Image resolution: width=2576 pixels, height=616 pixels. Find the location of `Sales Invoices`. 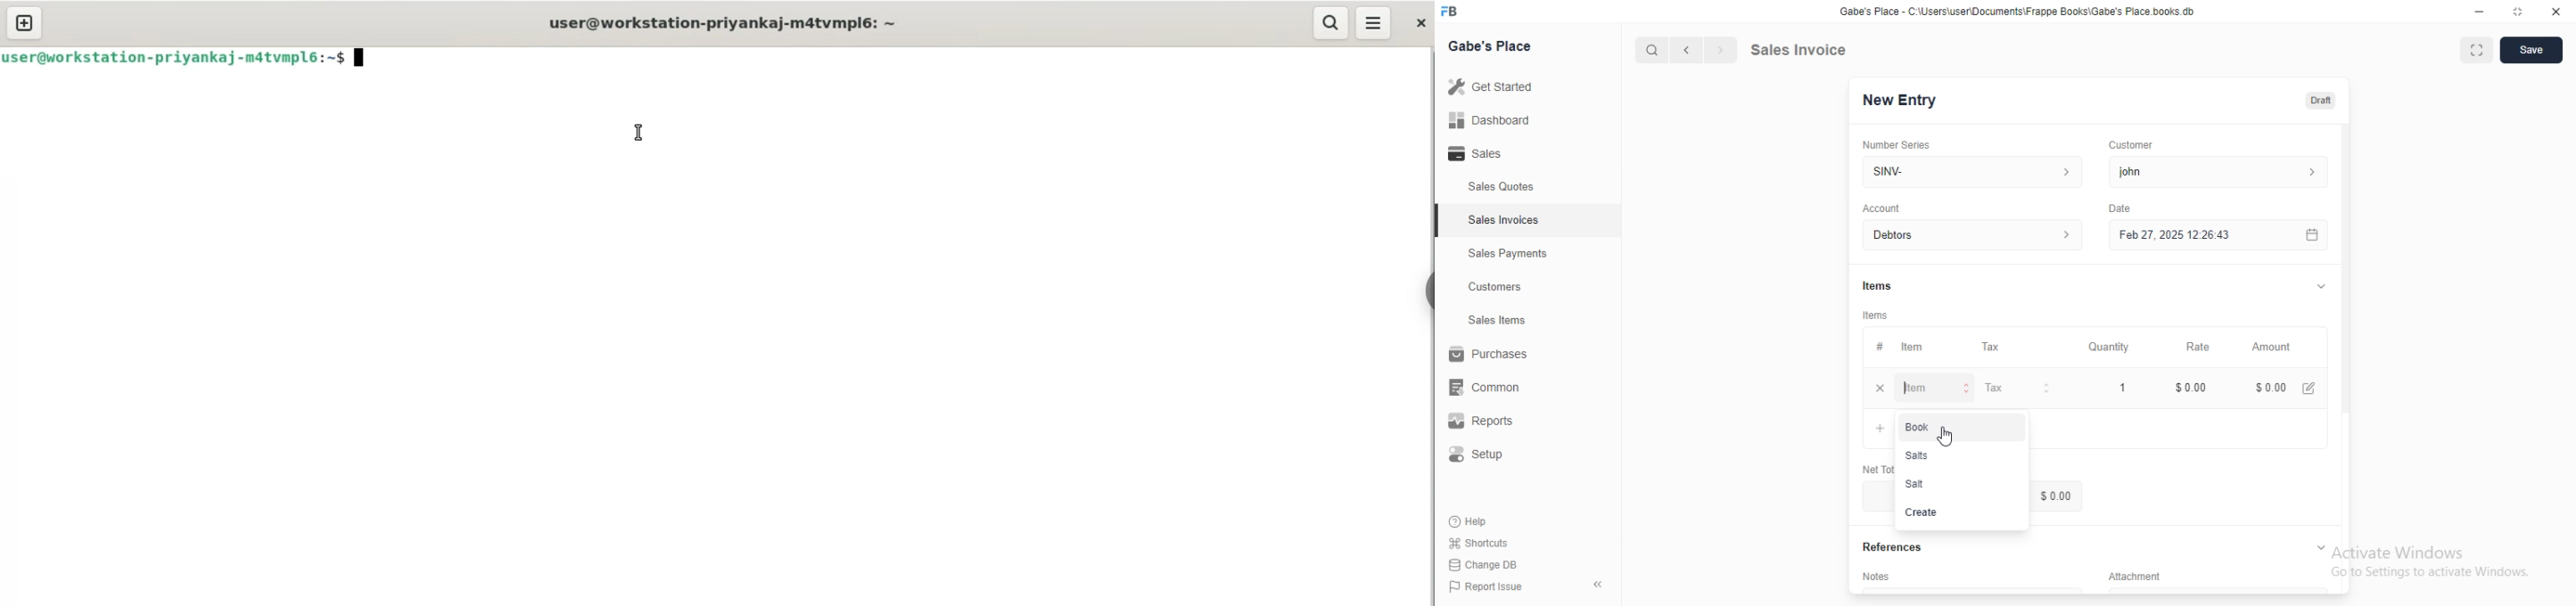

Sales Invoices is located at coordinates (1506, 221).